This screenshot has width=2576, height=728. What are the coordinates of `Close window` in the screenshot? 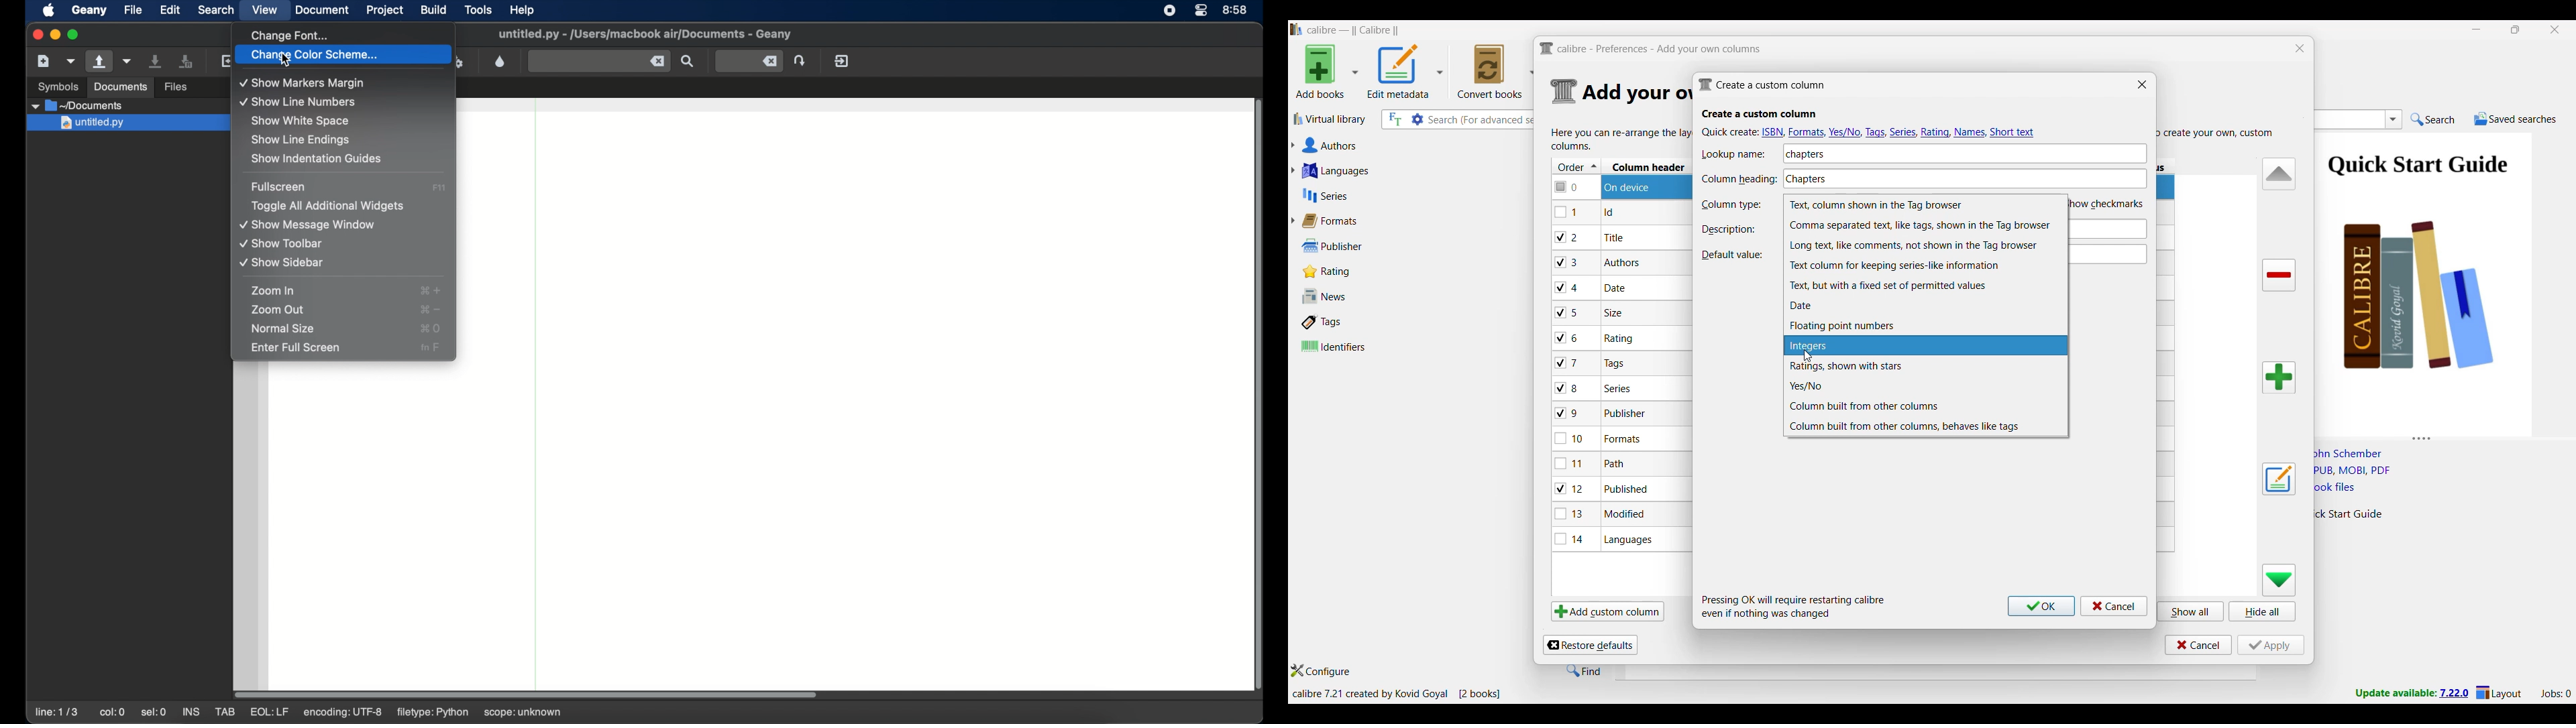 It's located at (2142, 84).